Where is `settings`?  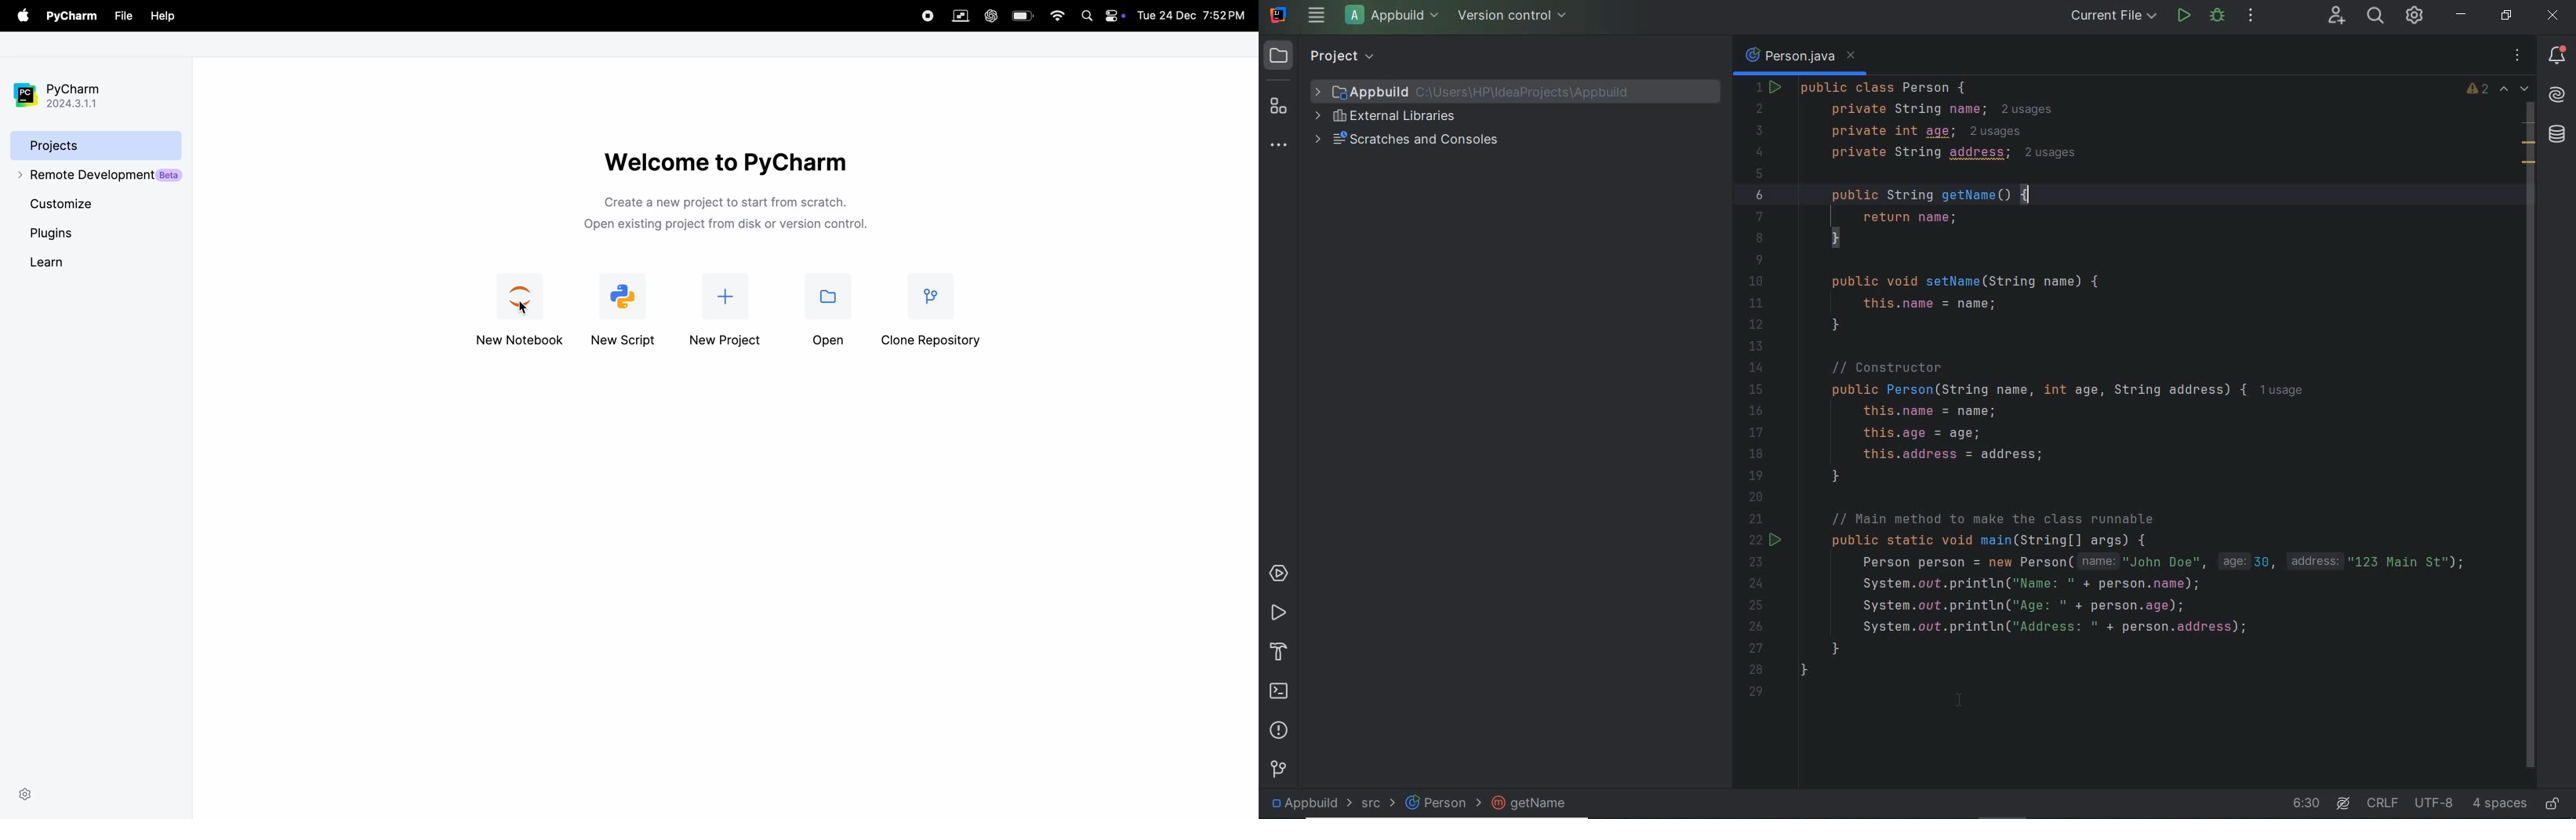
settings is located at coordinates (22, 797).